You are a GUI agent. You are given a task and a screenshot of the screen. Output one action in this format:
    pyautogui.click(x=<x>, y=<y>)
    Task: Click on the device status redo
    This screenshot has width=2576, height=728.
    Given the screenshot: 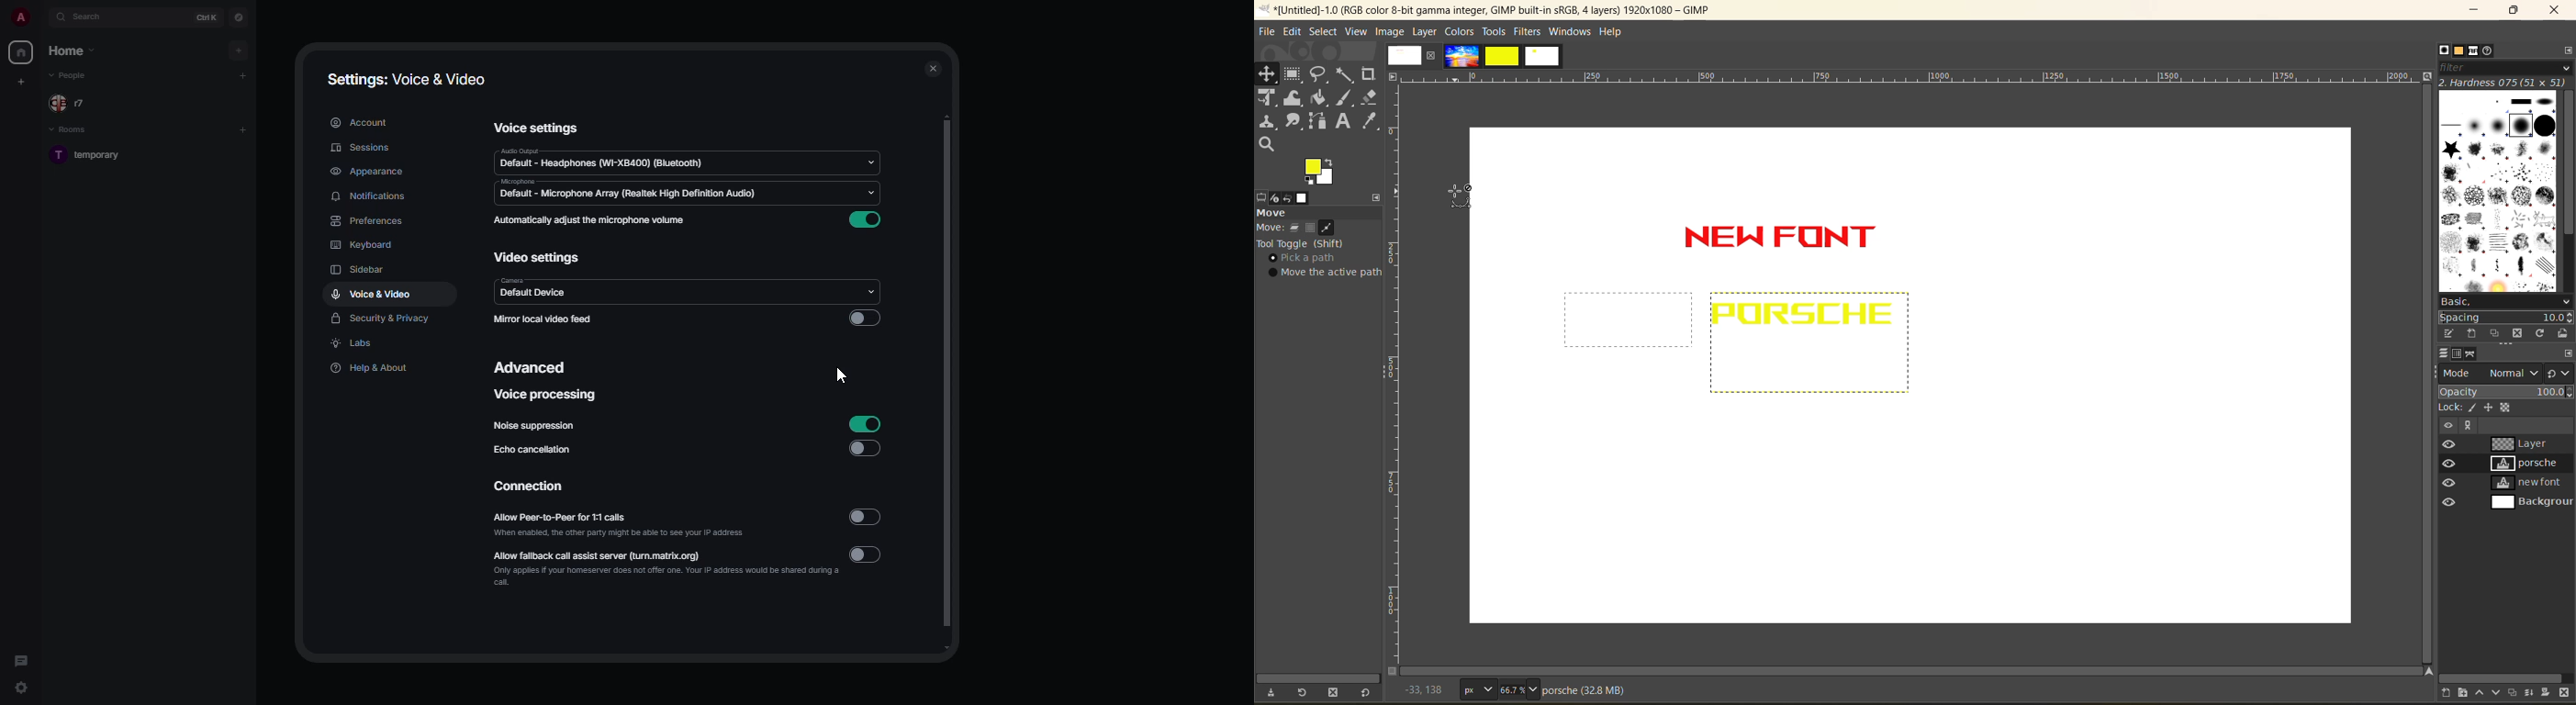 What is the action you would take?
    pyautogui.click(x=1282, y=198)
    